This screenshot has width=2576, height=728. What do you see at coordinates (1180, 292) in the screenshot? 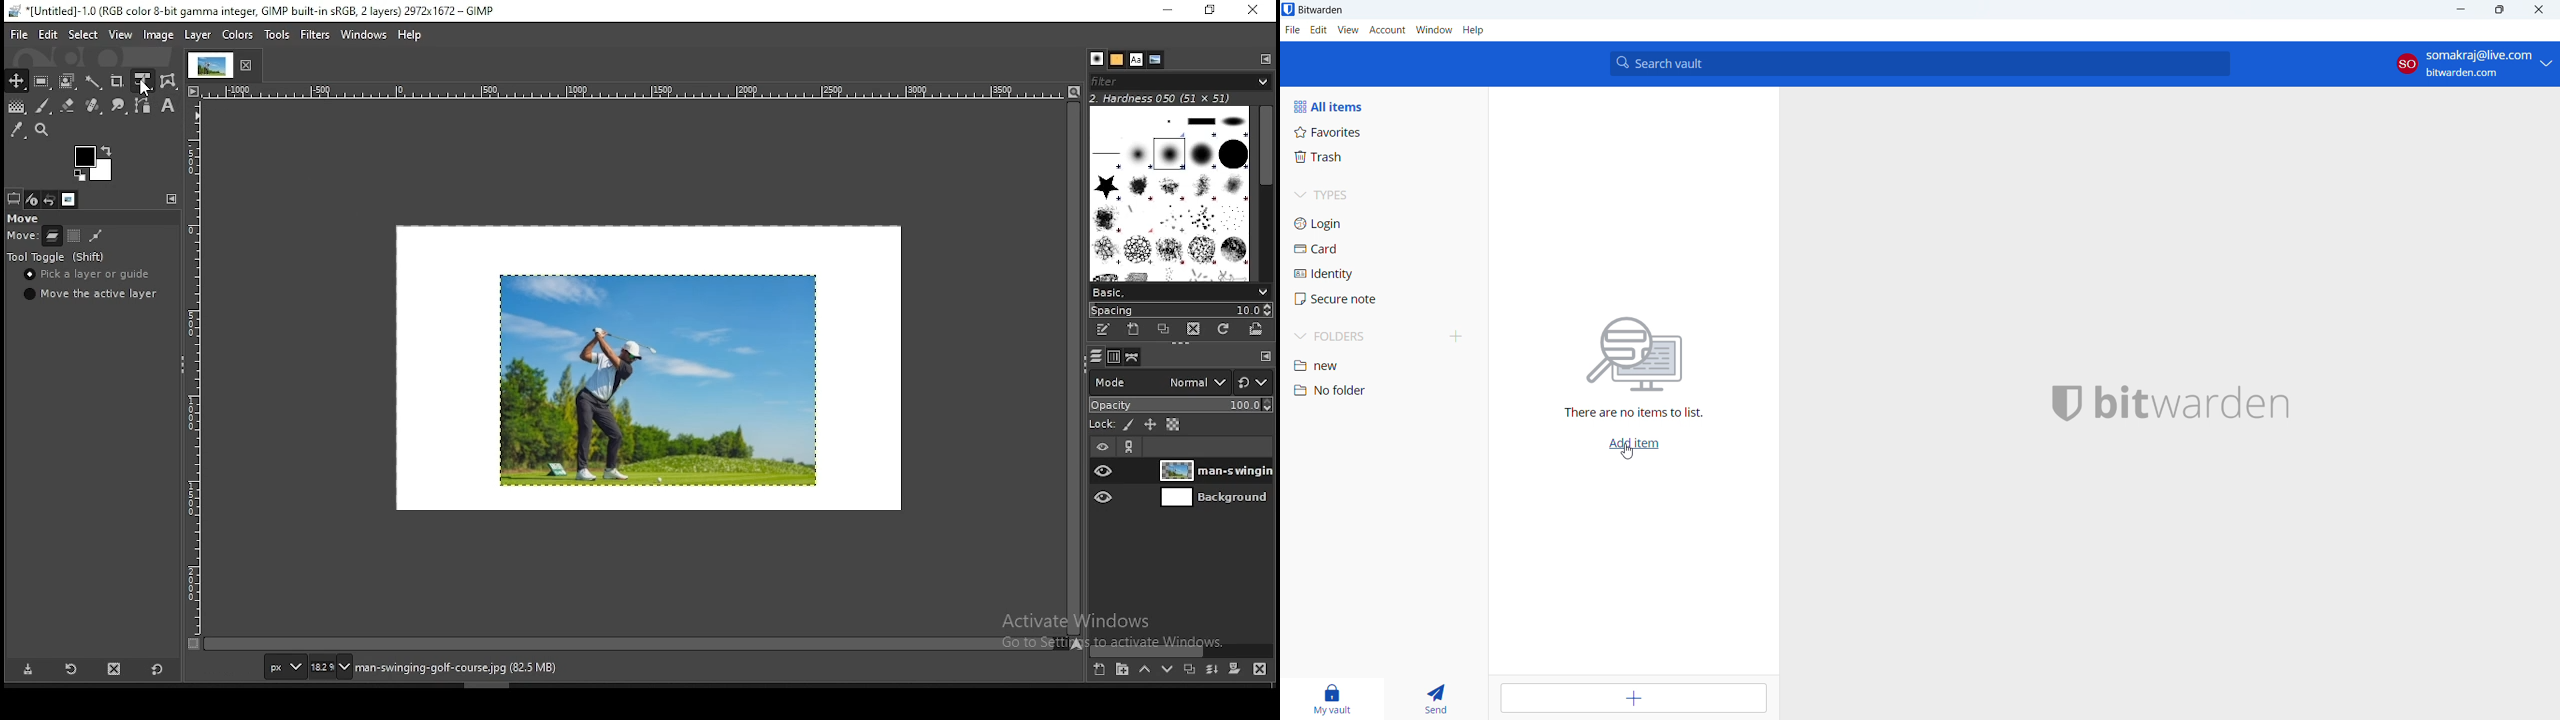
I see `brush presets` at bounding box center [1180, 292].